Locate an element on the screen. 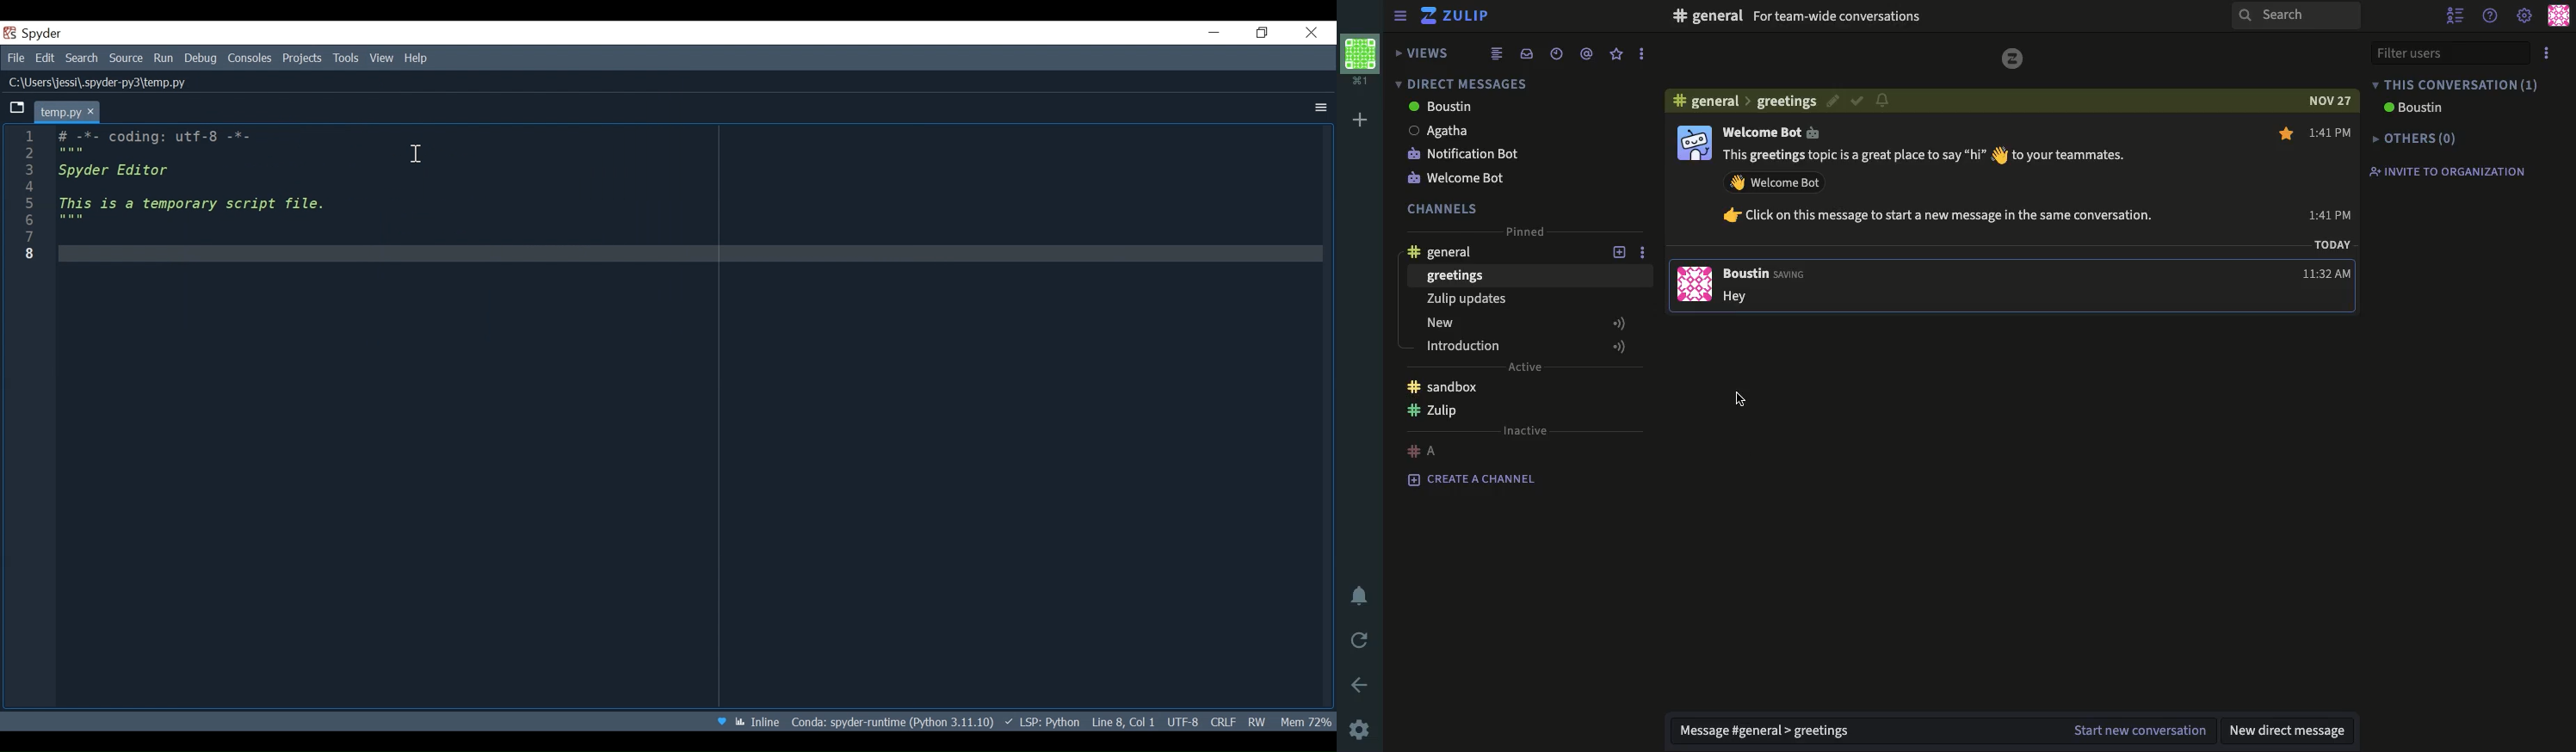 The image size is (2576, 756). boustin is located at coordinates (2415, 108).